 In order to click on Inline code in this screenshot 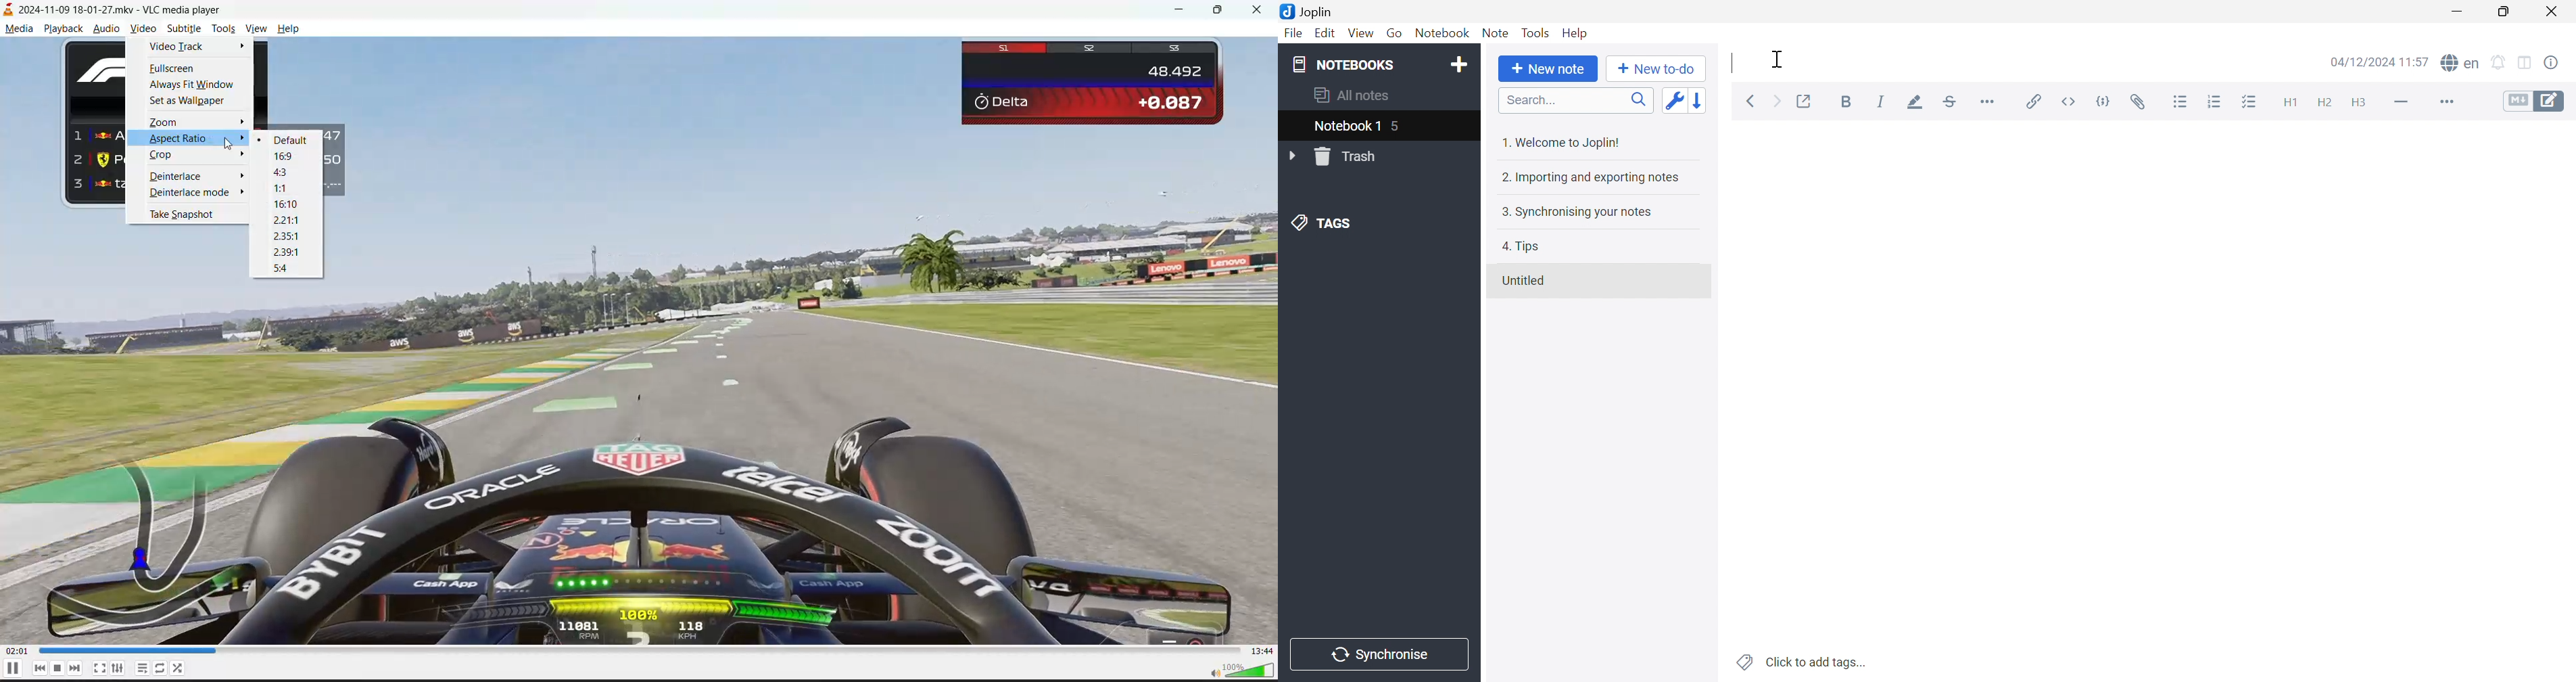, I will do `click(2070, 101)`.